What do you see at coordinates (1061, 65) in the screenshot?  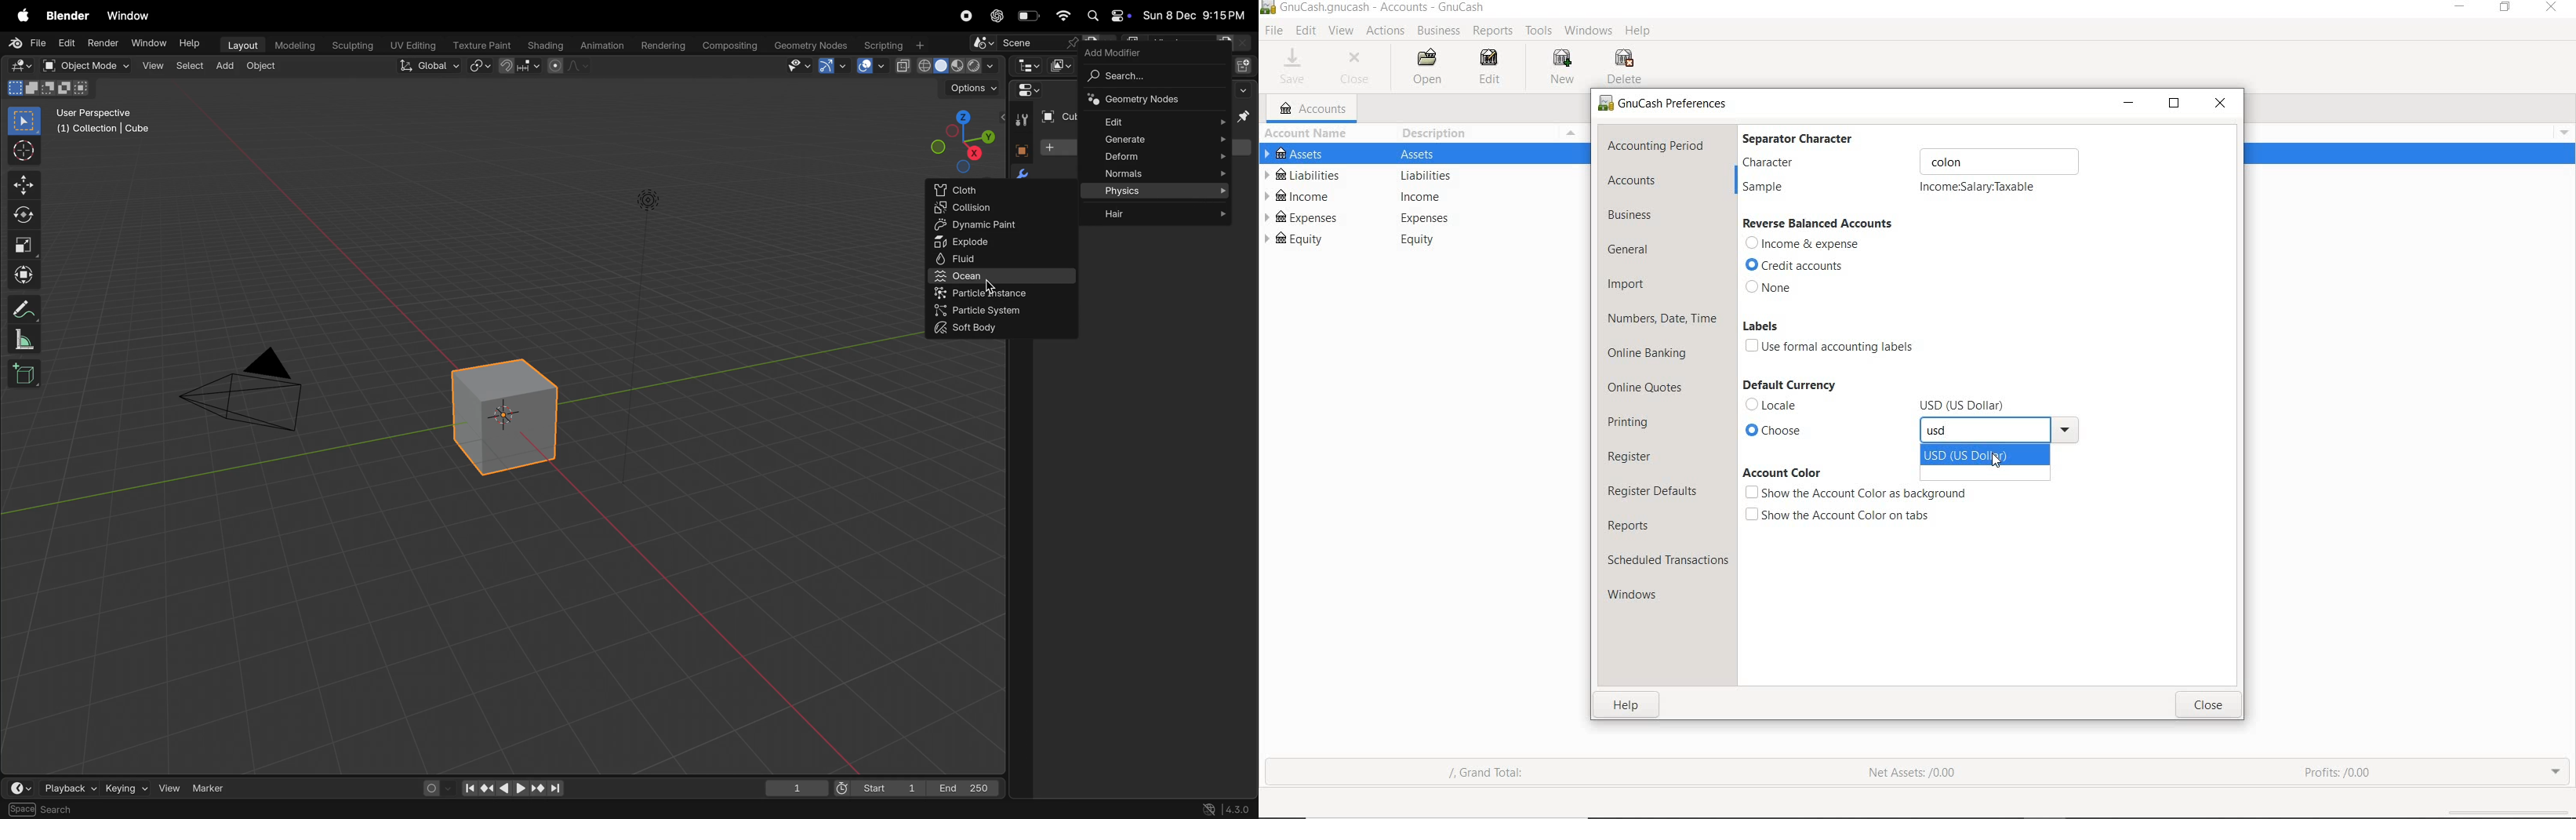 I see `display mode` at bounding box center [1061, 65].